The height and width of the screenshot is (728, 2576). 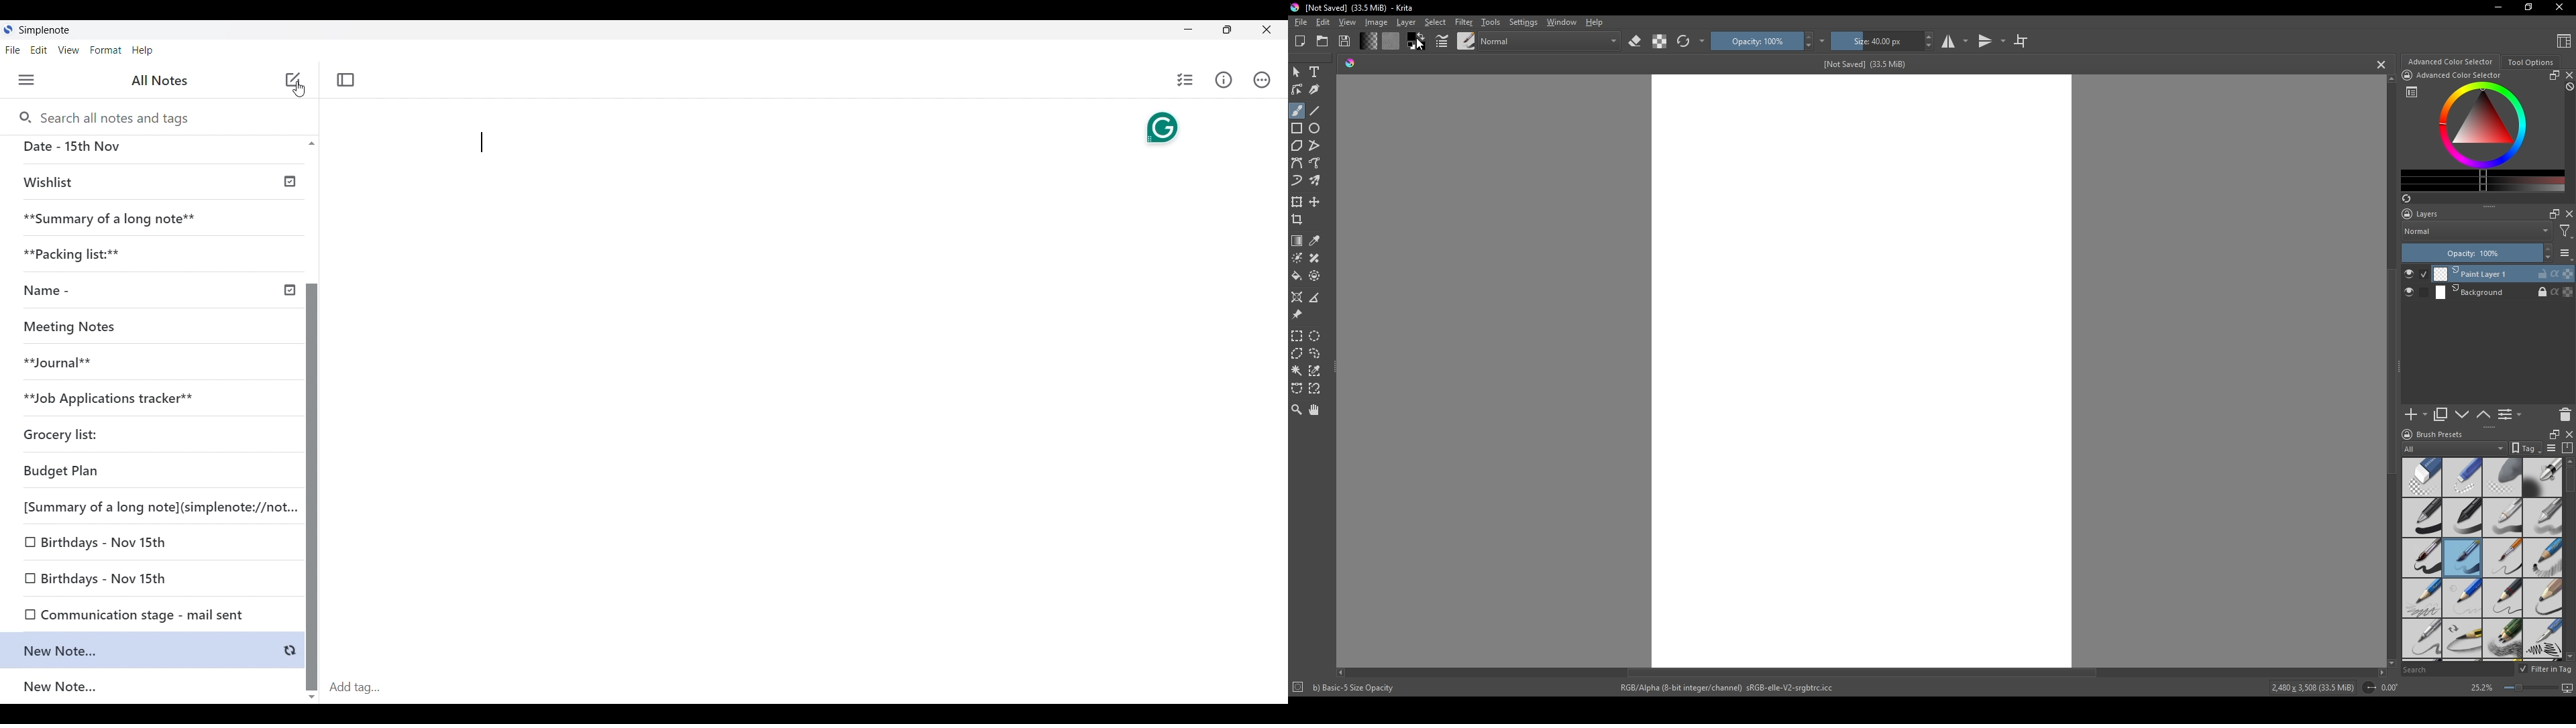 I want to click on [Not Saved] (33.5 MiB) - Krita, so click(x=1361, y=8).